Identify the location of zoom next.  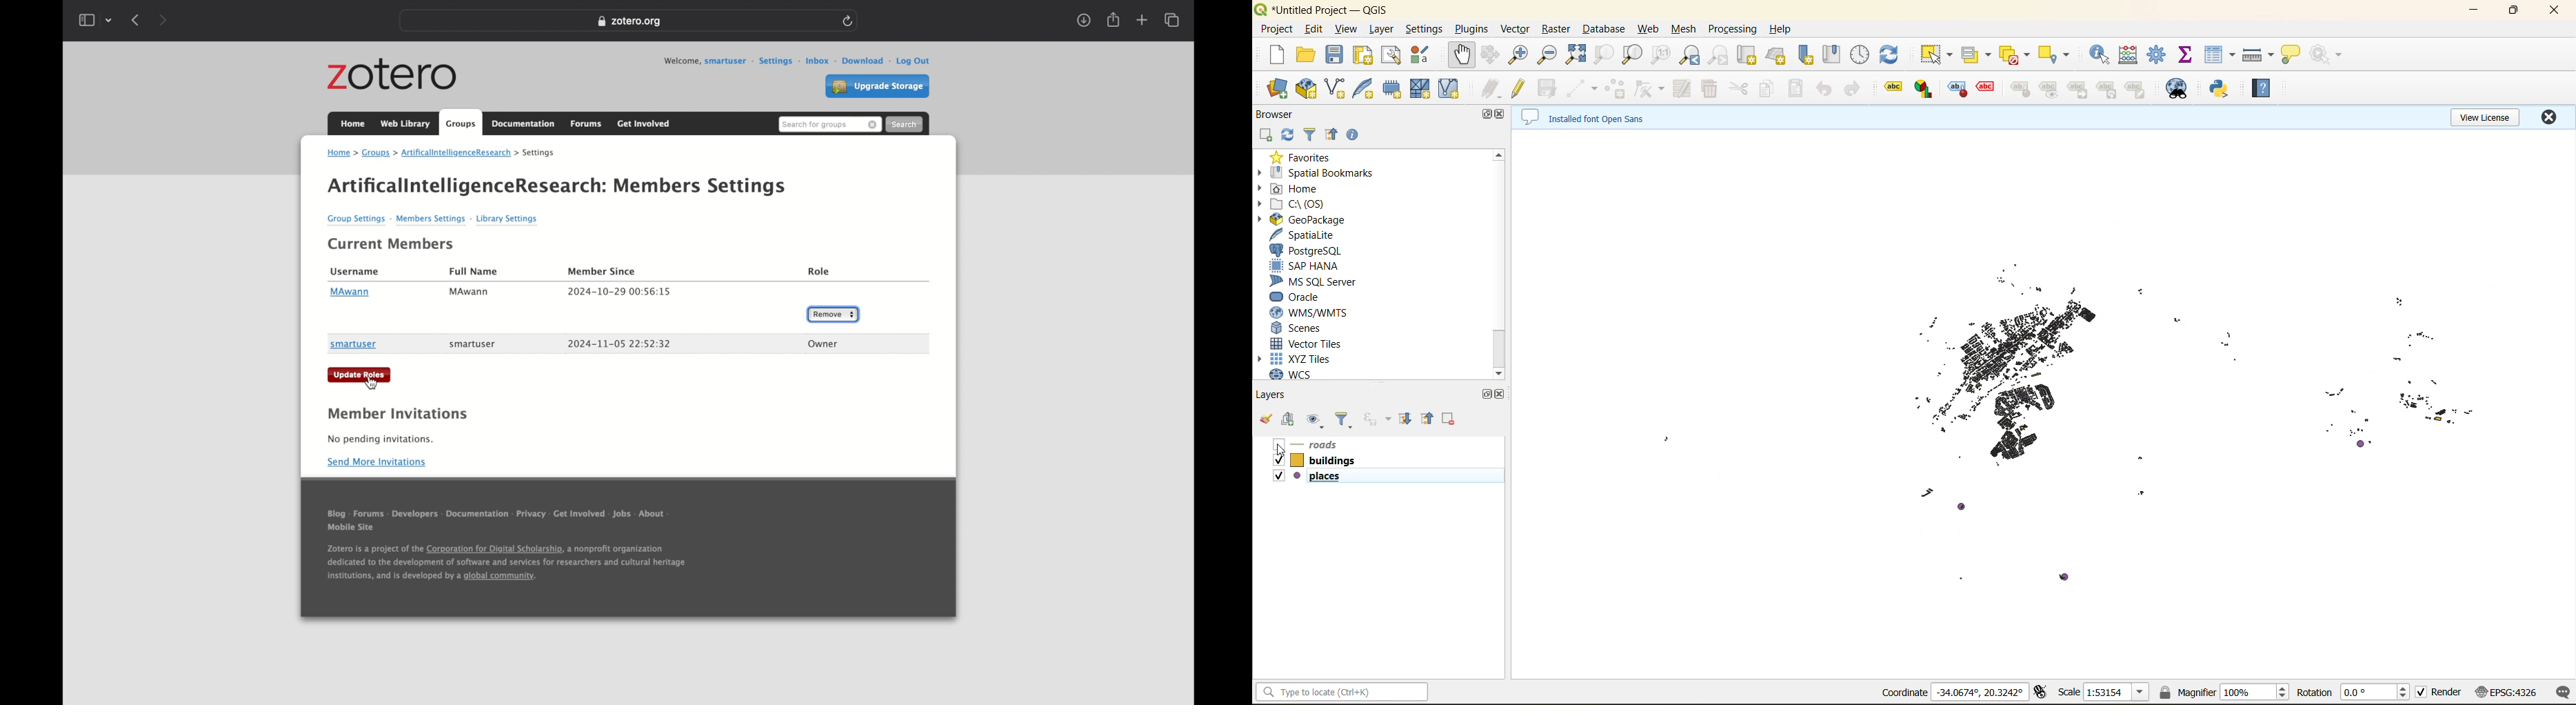
(1720, 55).